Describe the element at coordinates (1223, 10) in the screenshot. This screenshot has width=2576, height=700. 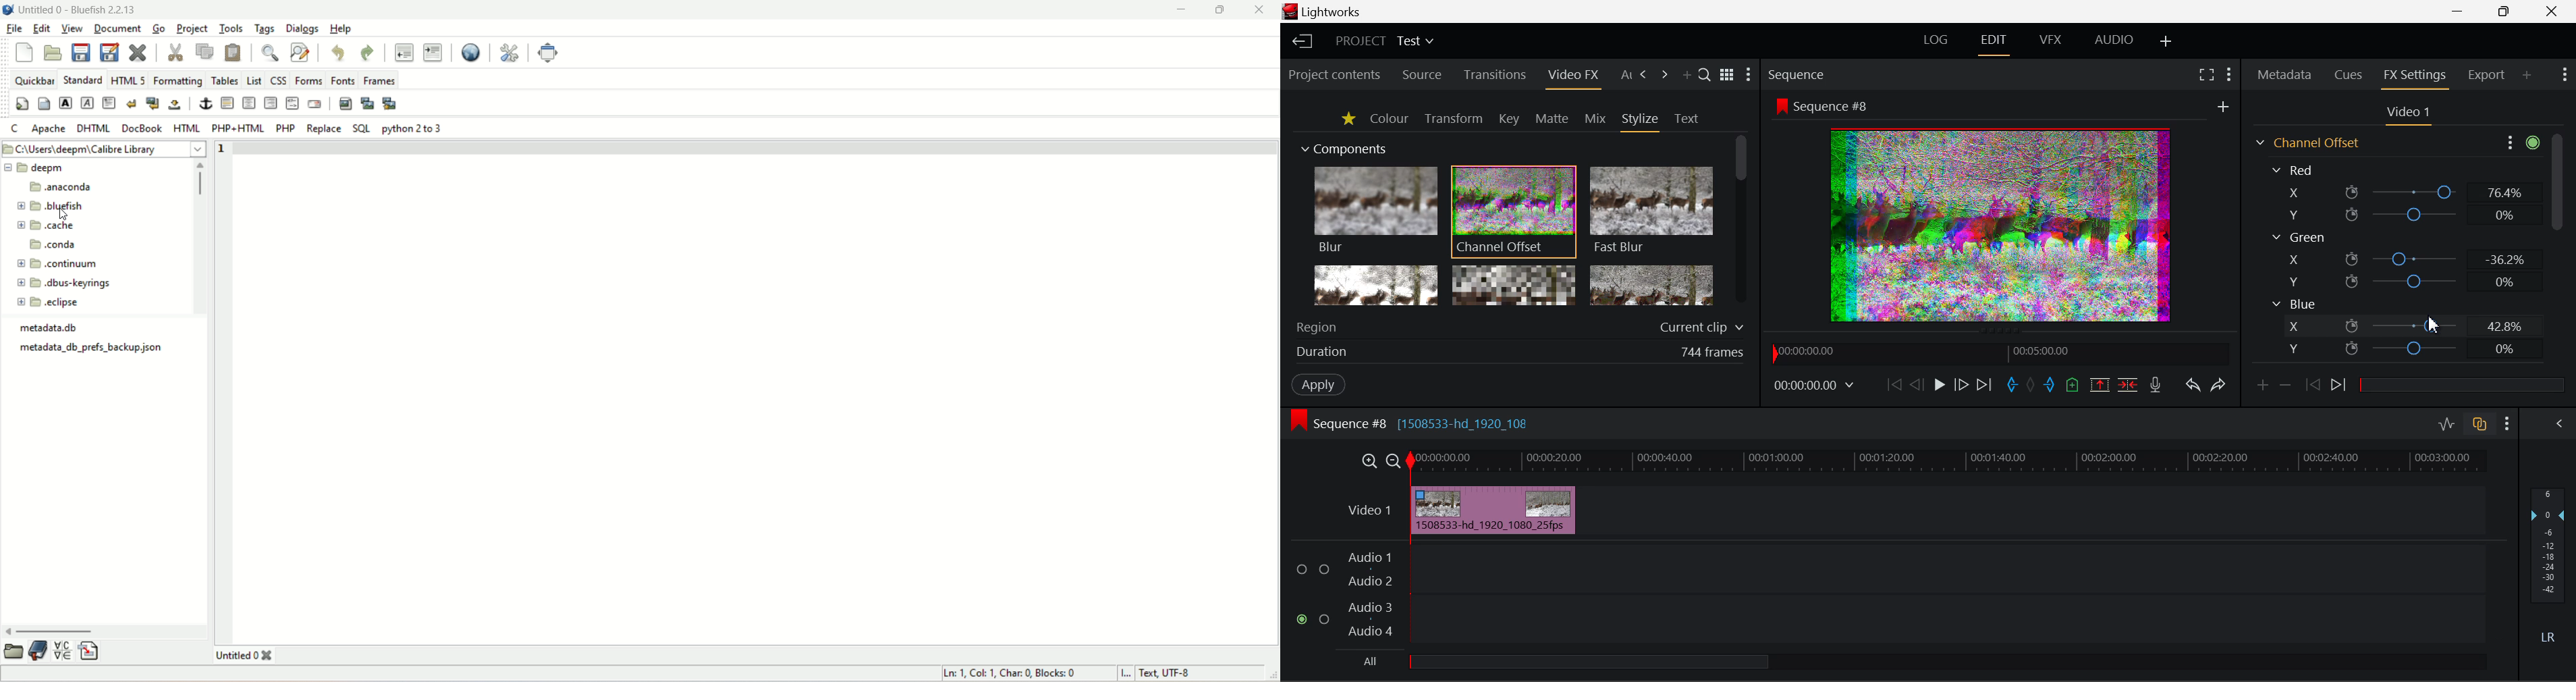
I see `maximize` at that location.